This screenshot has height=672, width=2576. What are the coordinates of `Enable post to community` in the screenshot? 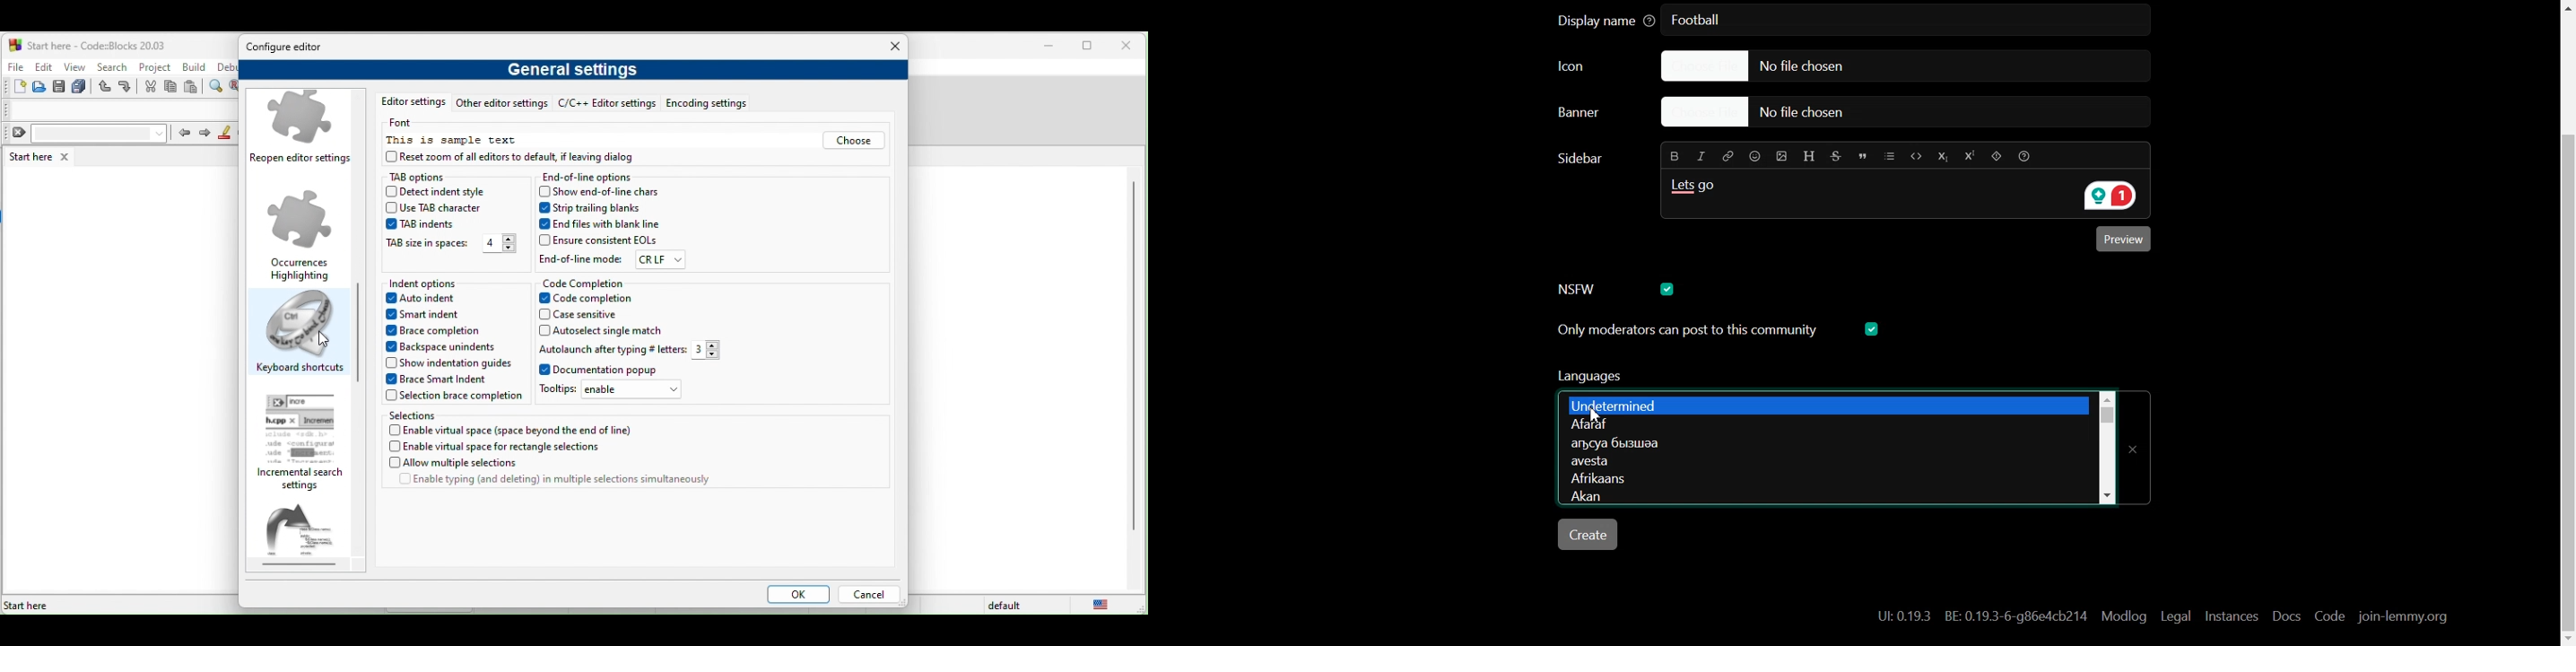 It's located at (1687, 330).